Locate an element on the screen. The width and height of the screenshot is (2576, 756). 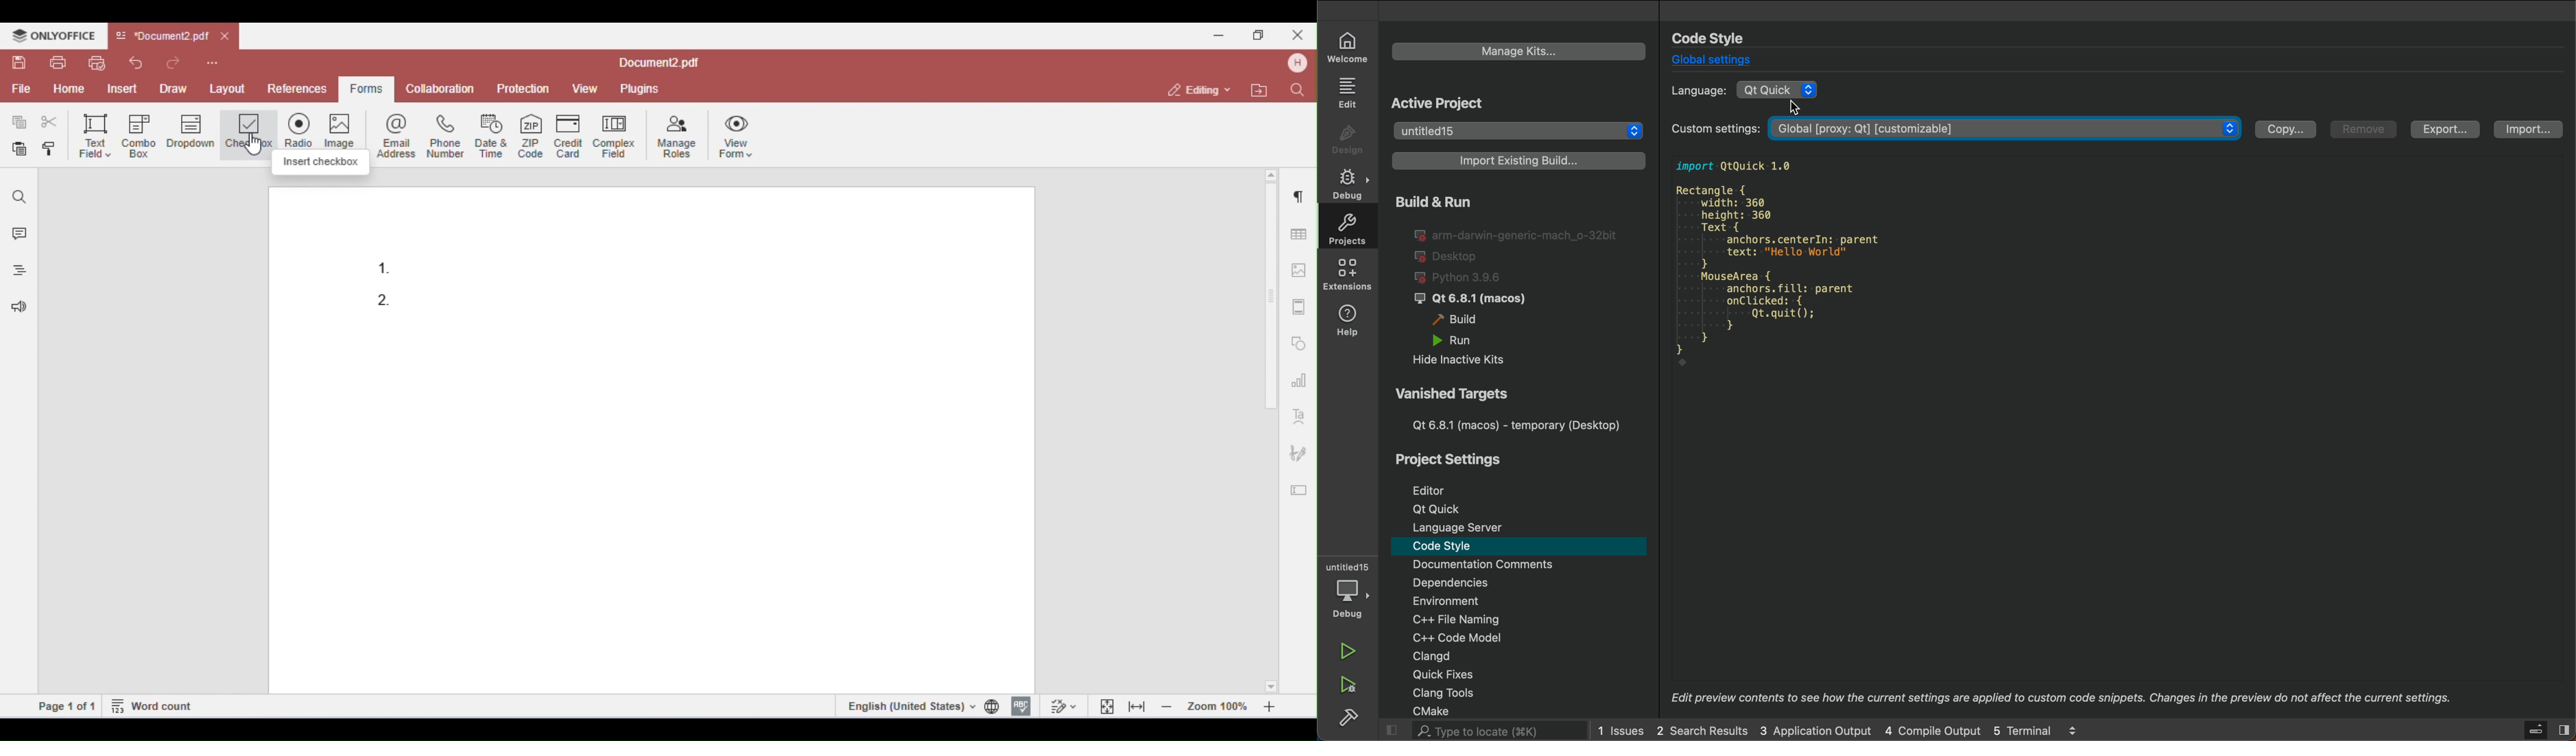
clanged is located at coordinates (1471, 656).